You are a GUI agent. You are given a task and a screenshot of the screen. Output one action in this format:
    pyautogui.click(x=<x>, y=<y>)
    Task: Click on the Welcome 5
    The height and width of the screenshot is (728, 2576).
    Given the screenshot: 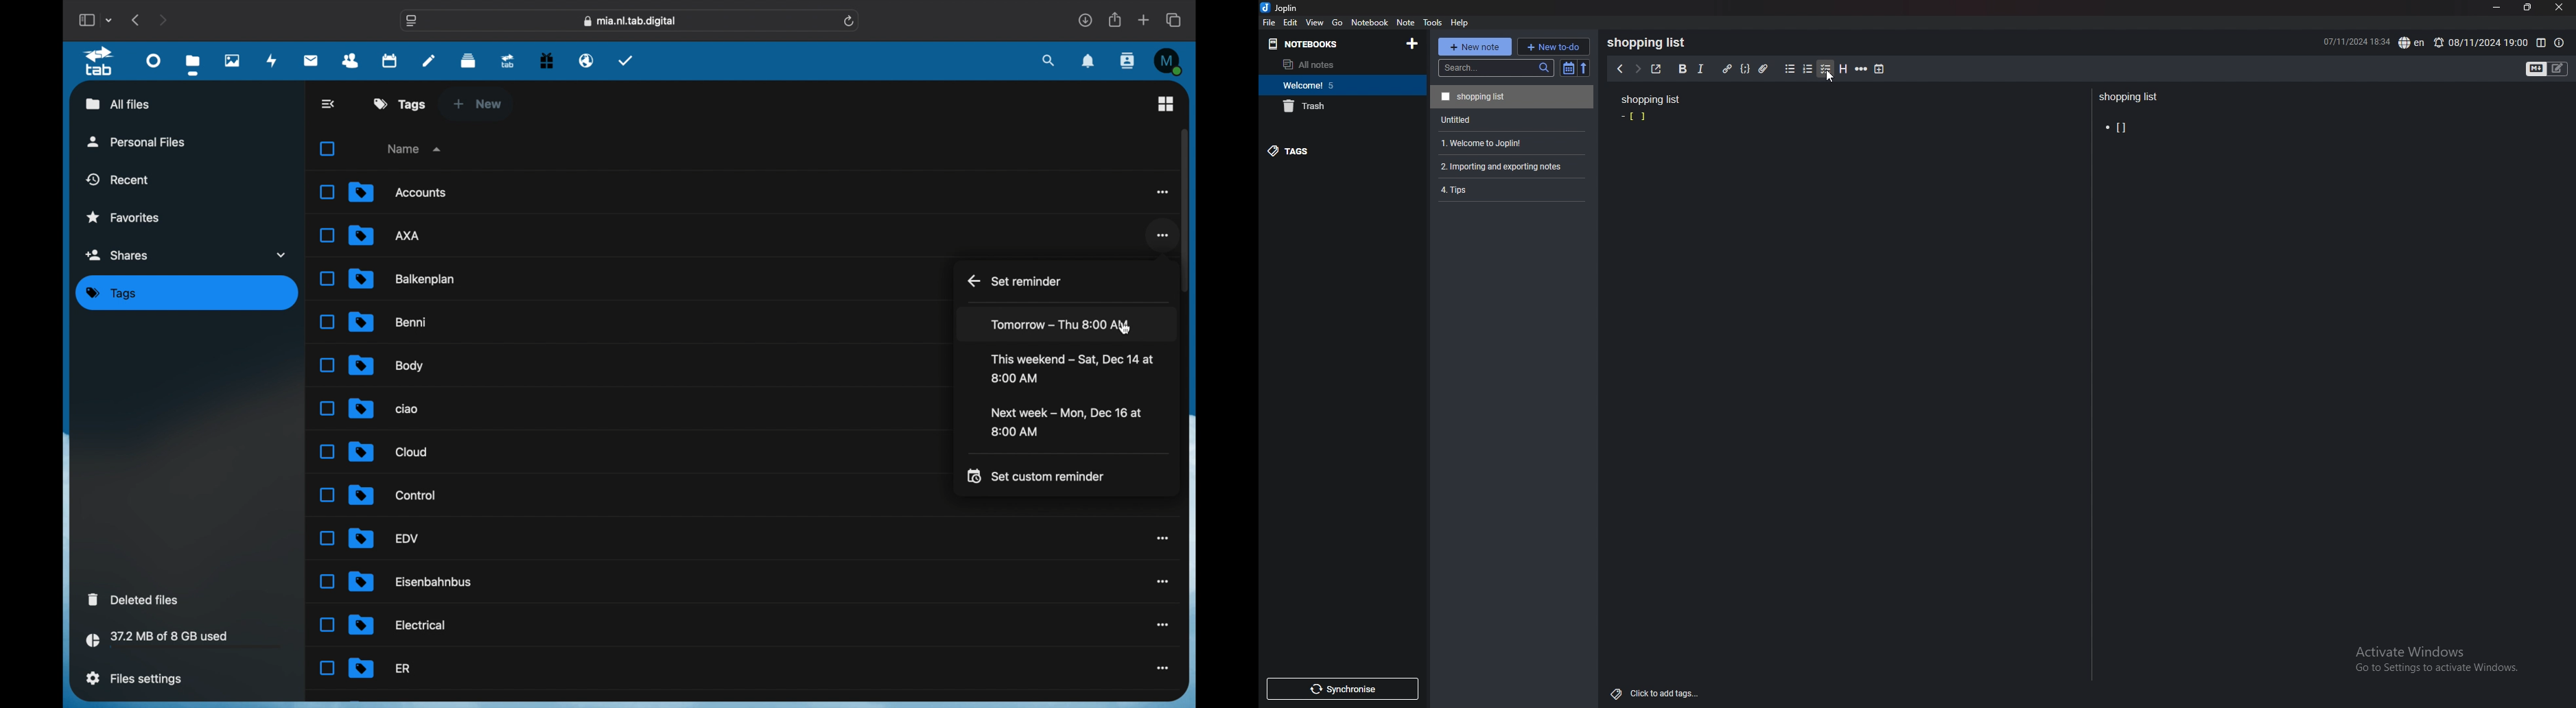 What is the action you would take?
    pyautogui.click(x=1339, y=84)
    